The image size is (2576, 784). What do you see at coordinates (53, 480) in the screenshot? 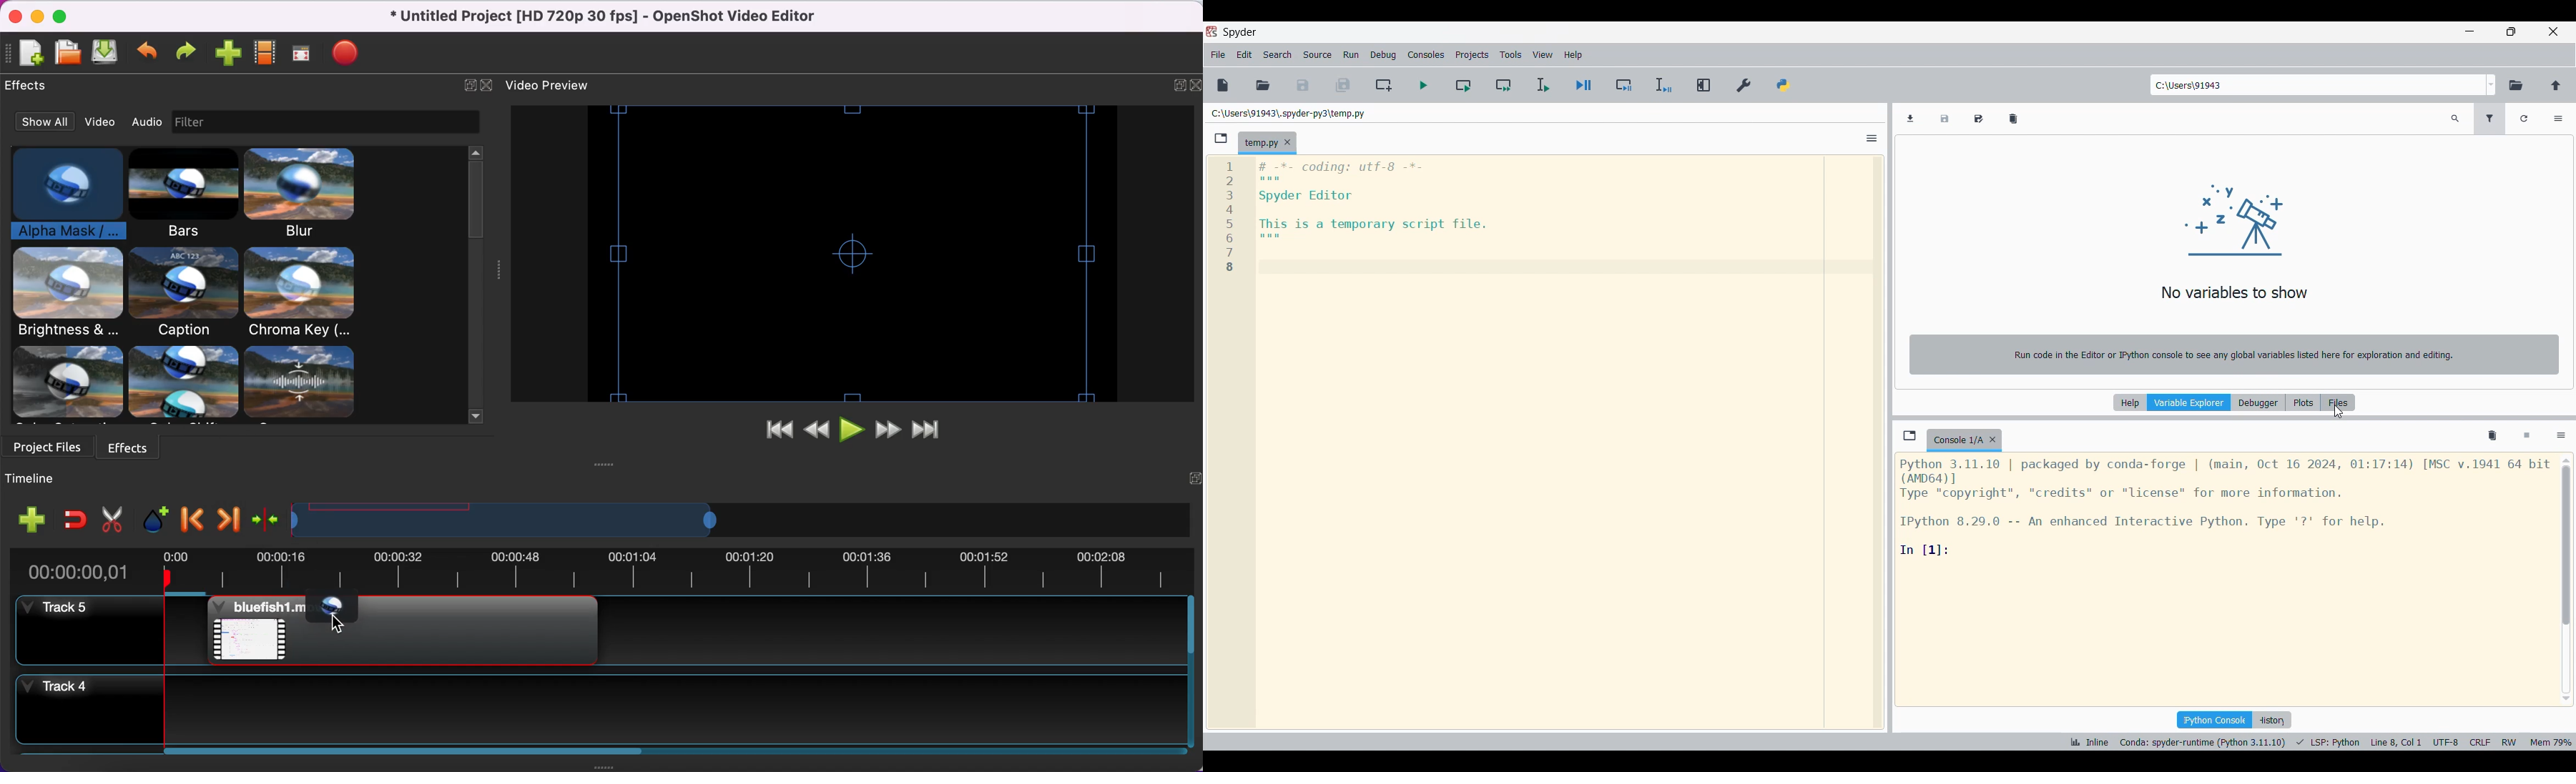
I see `timeline` at bounding box center [53, 480].